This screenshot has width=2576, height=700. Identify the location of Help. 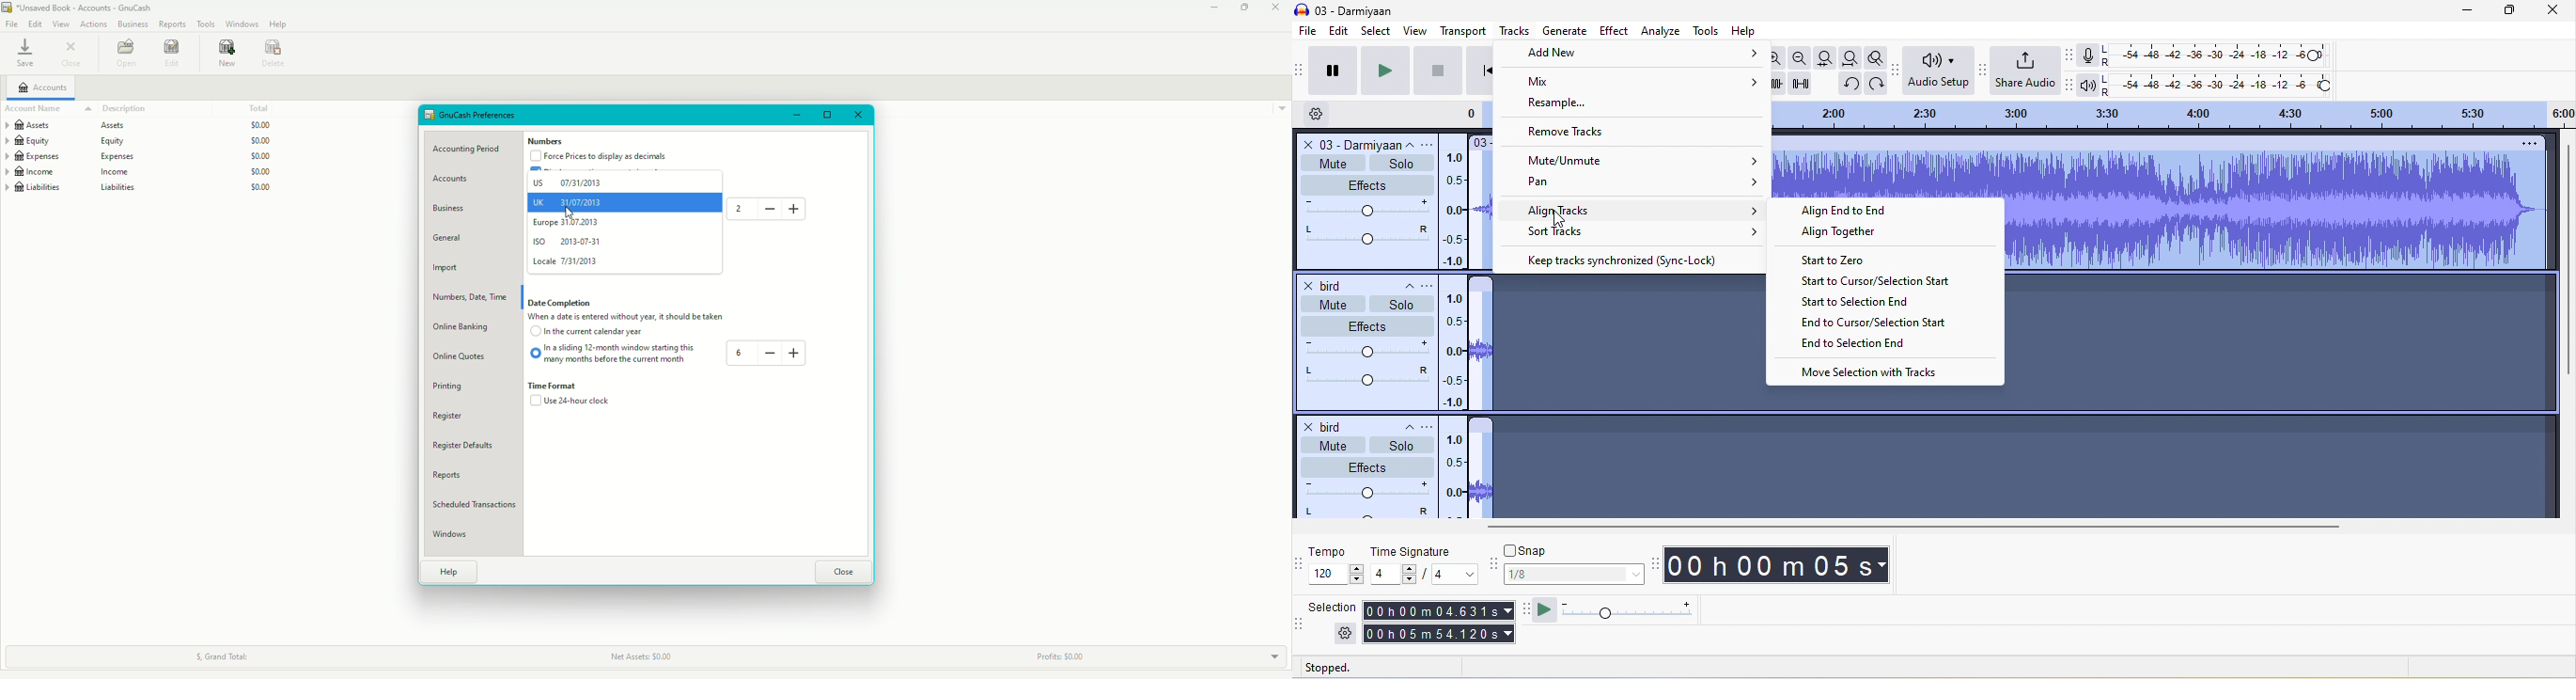
(452, 572).